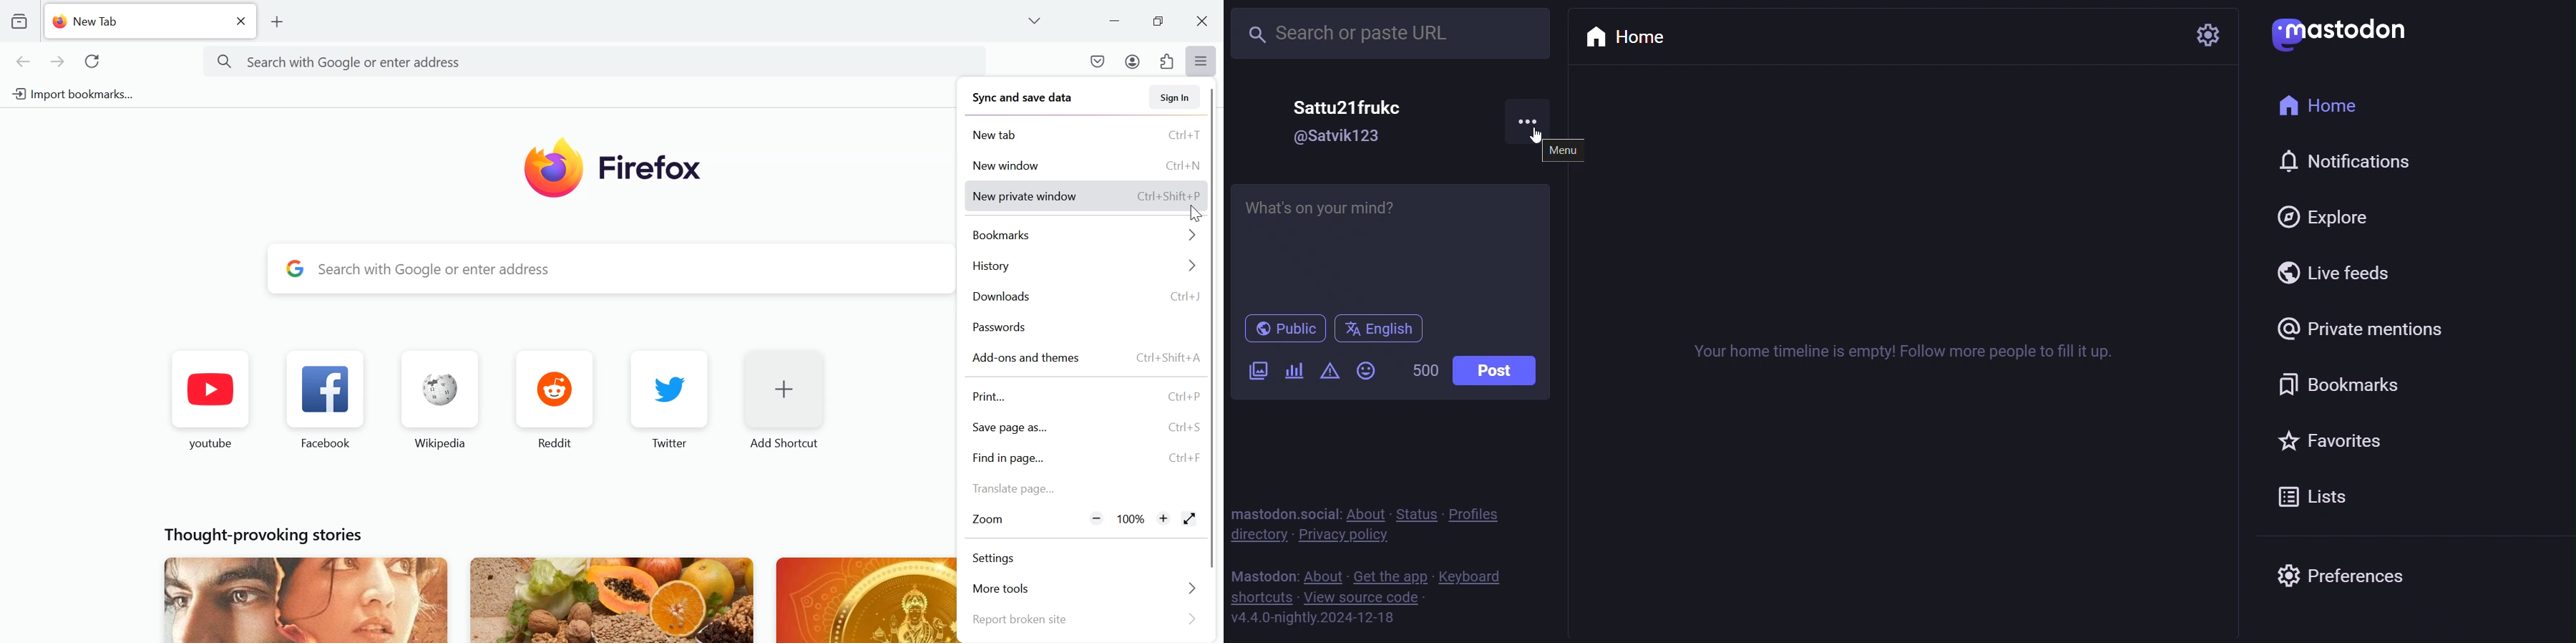  Describe the element at coordinates (1377, 328) in the screenshot. I see `english` at that location.